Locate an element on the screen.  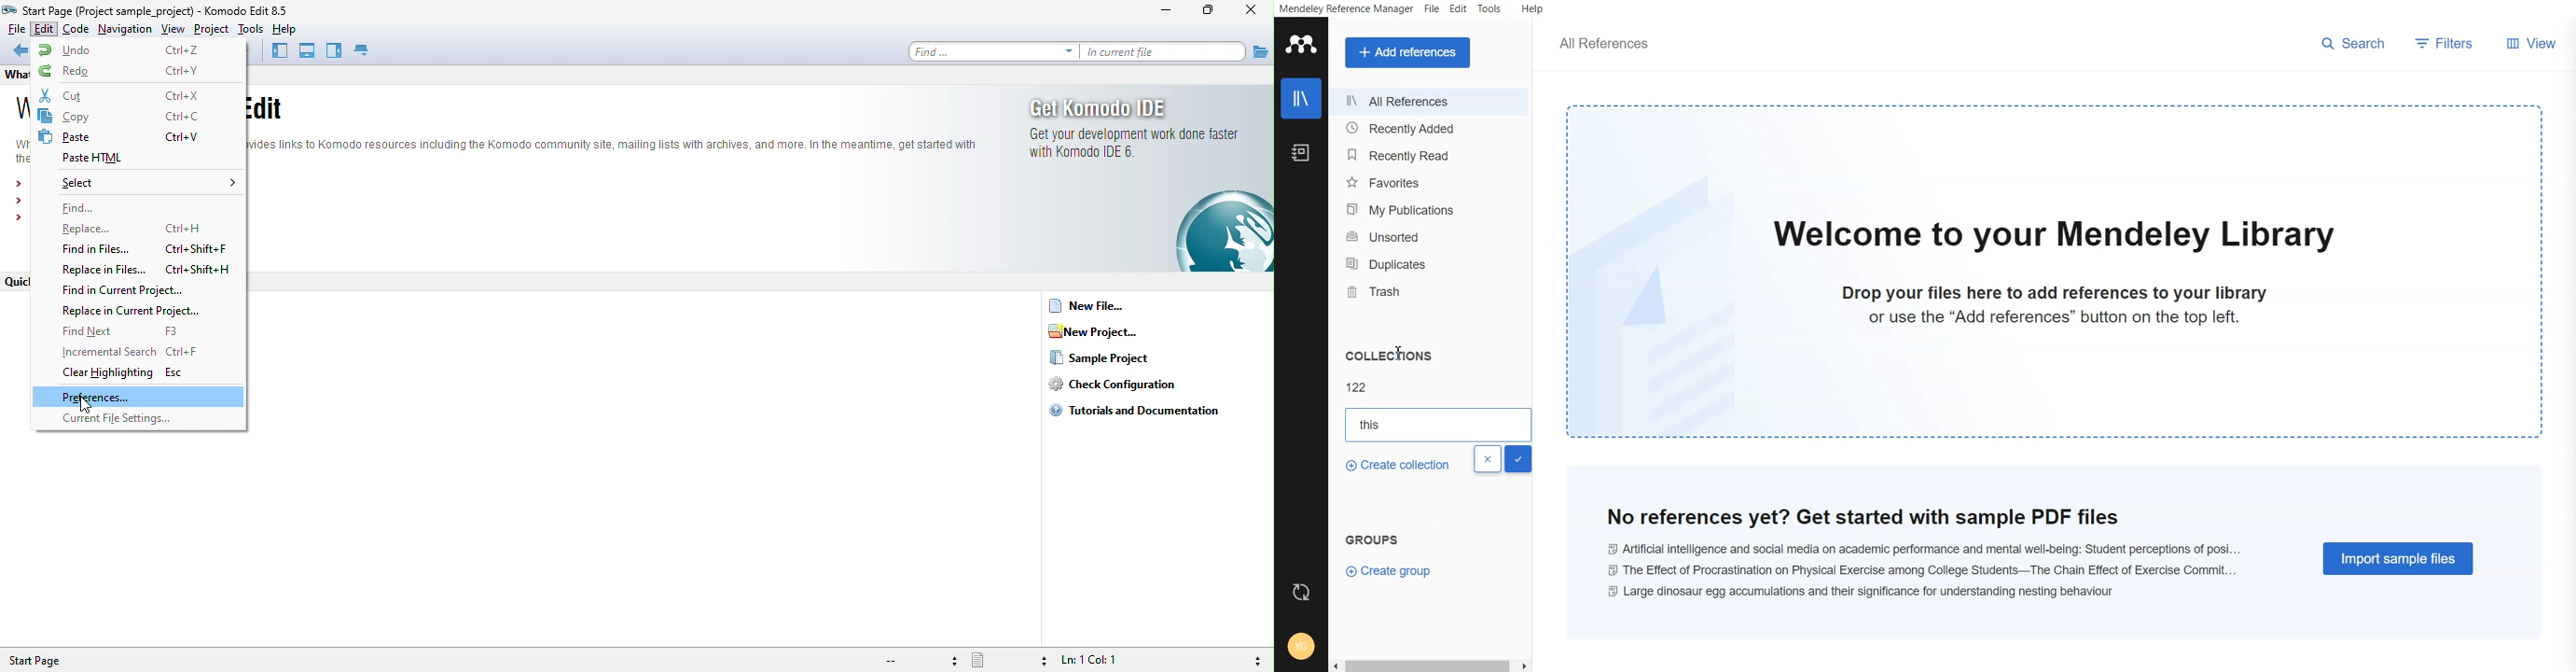
ln 1, col 1 is located at coordinates (1109, 660).